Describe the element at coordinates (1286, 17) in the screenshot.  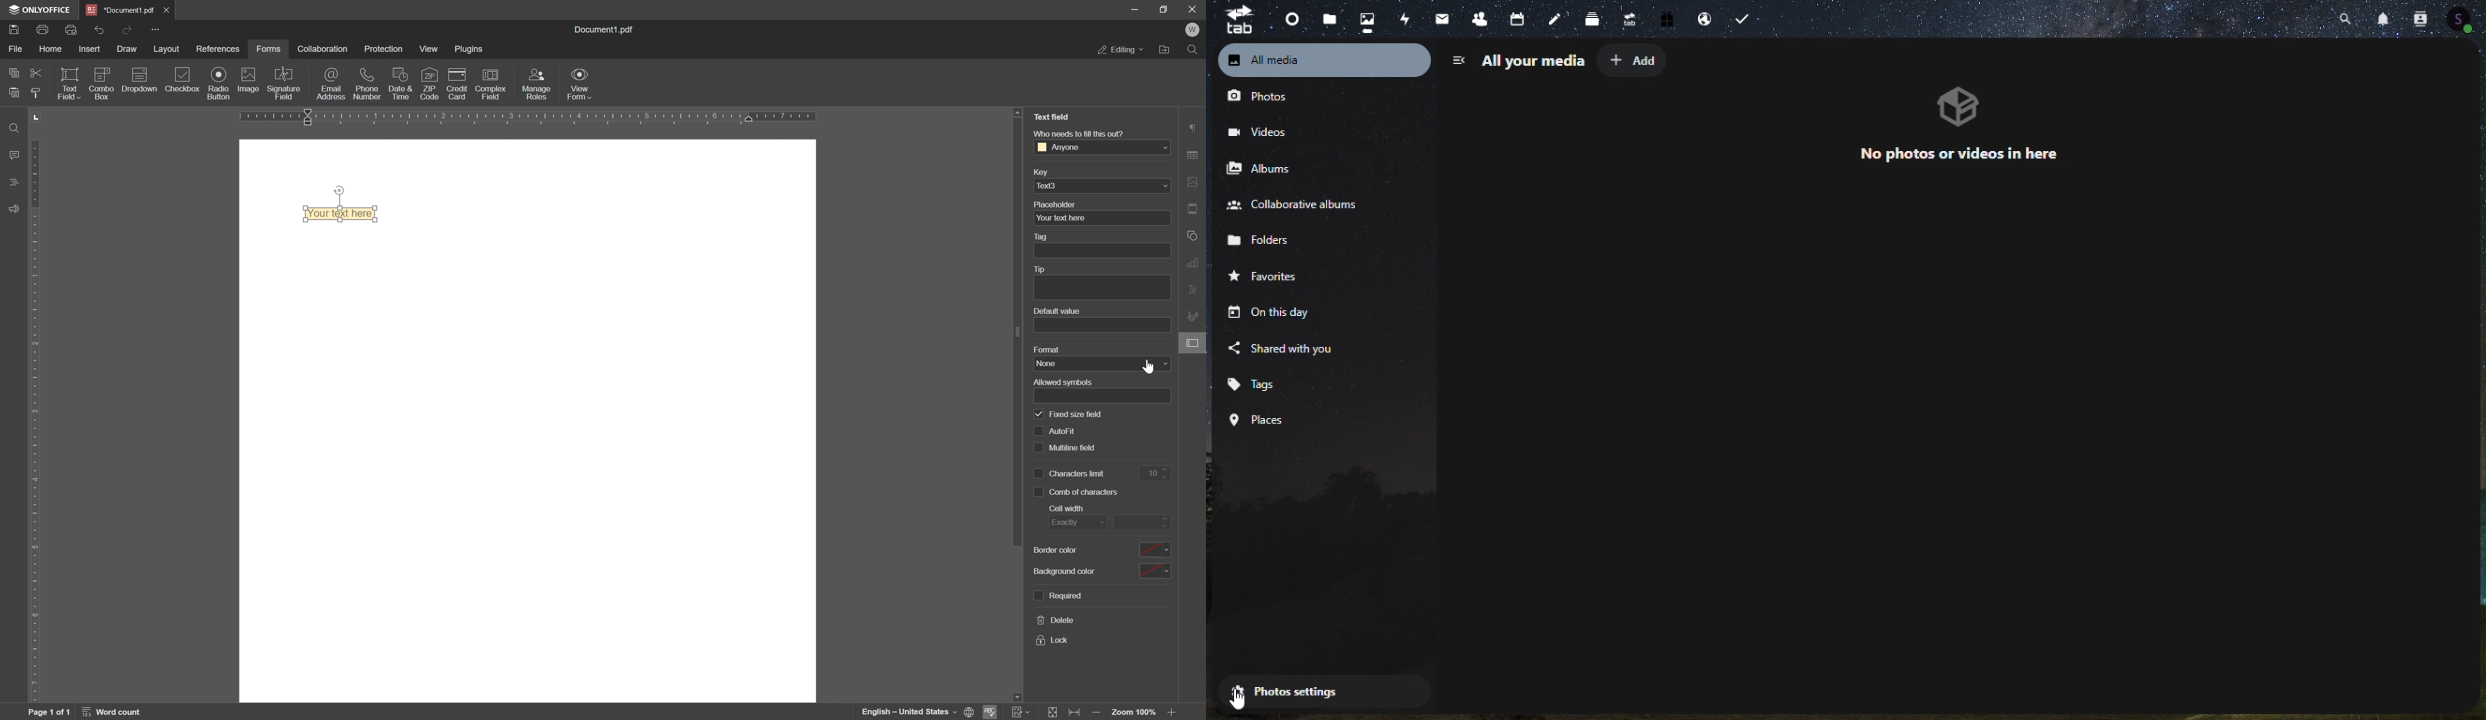
I see `Dashboard` at that location.